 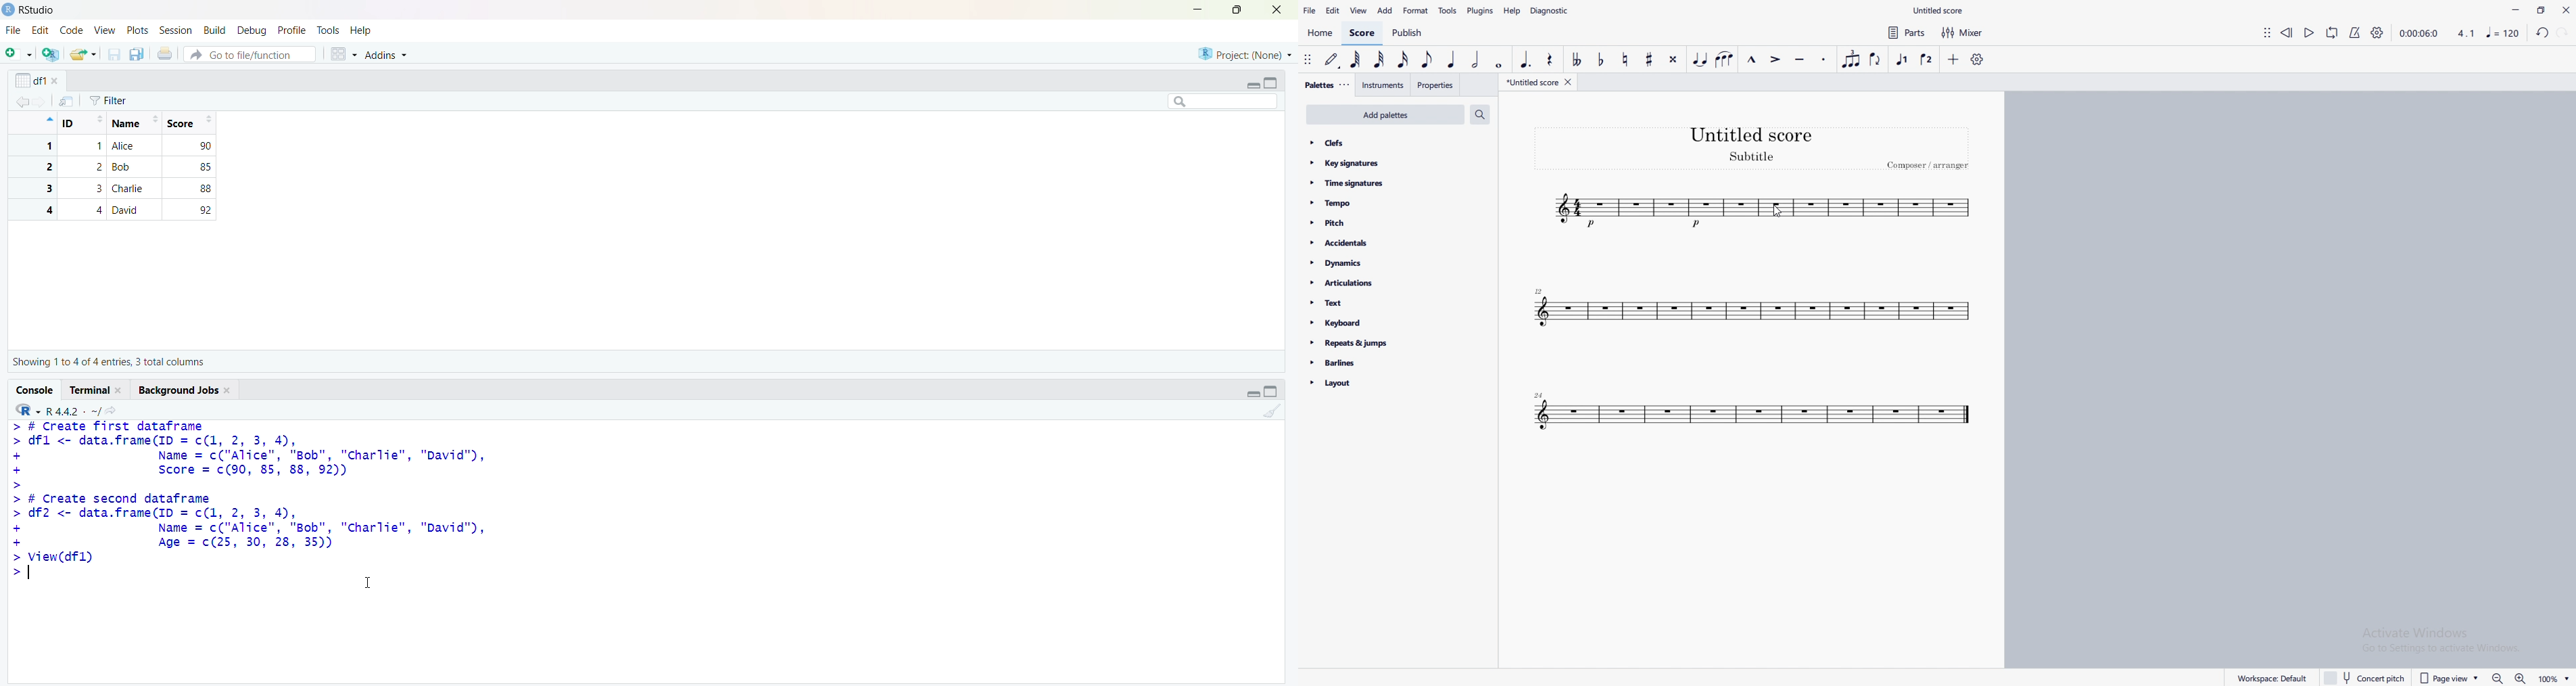 What do you see at coordinates (105, 31) in the screenshot?
I see `view` at bounding box center [105, 31].